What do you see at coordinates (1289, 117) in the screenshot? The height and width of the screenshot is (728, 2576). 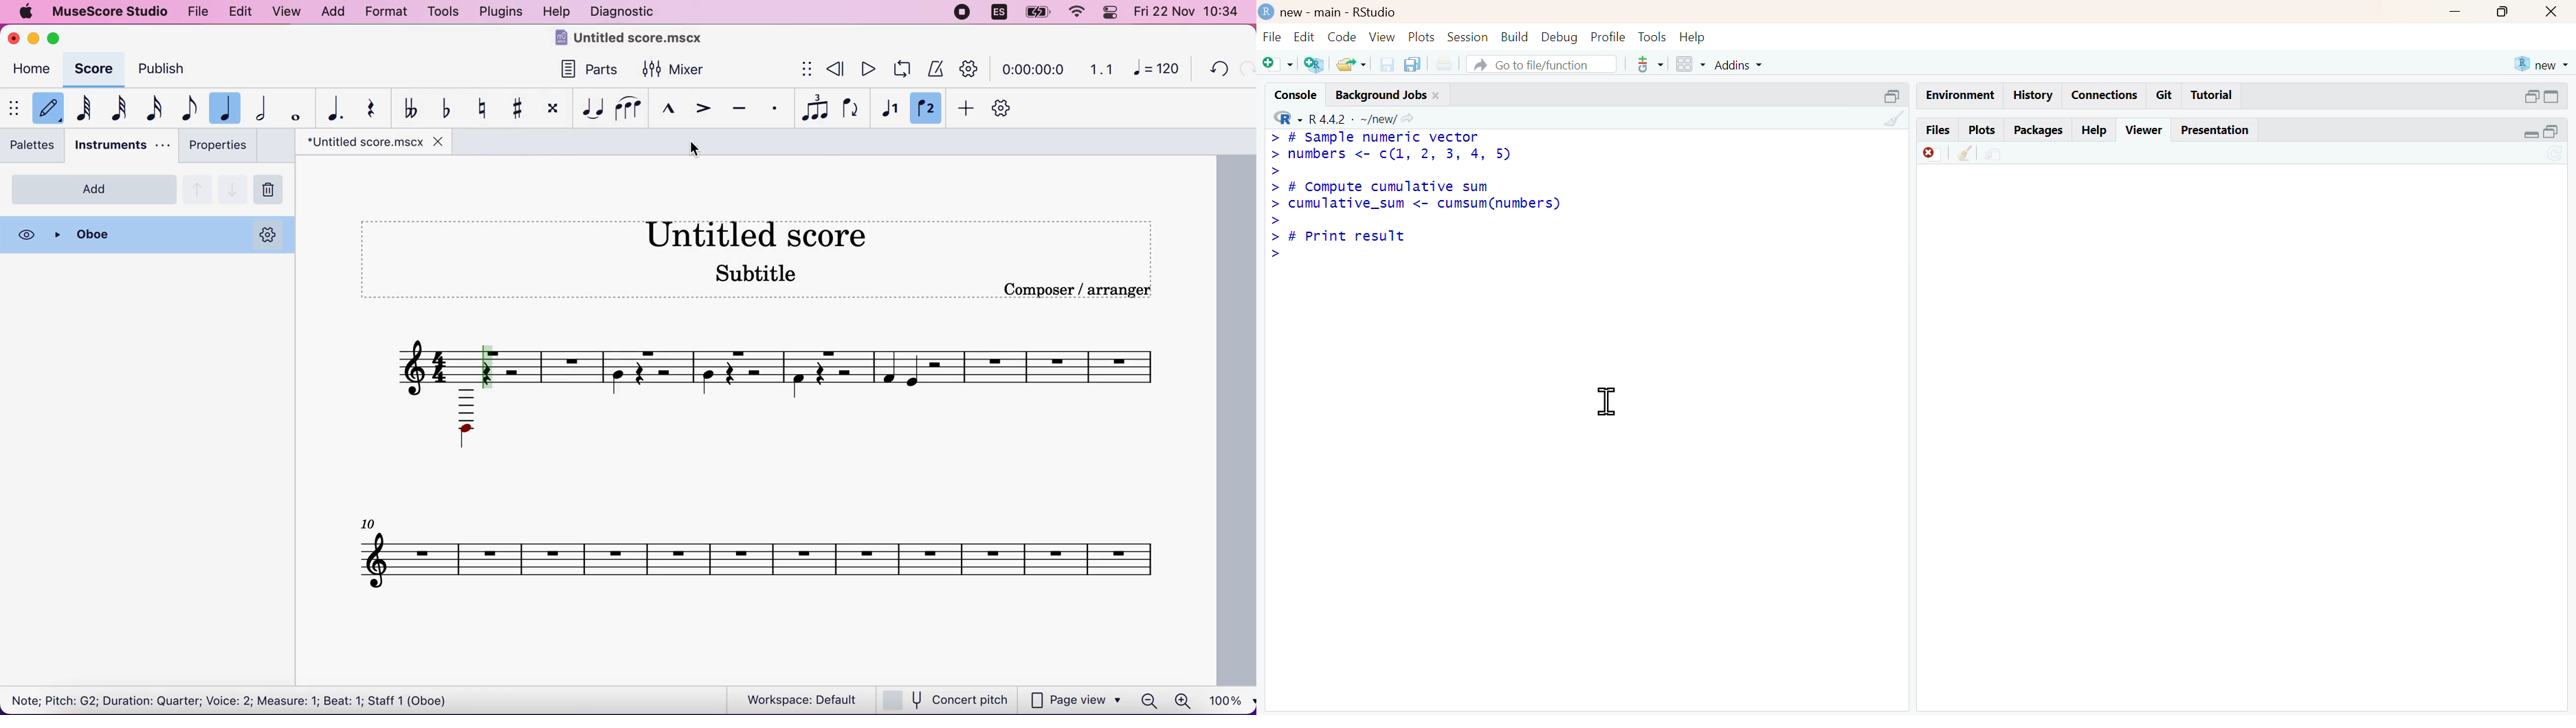 I see `R` at bounding box center [1289, 117].